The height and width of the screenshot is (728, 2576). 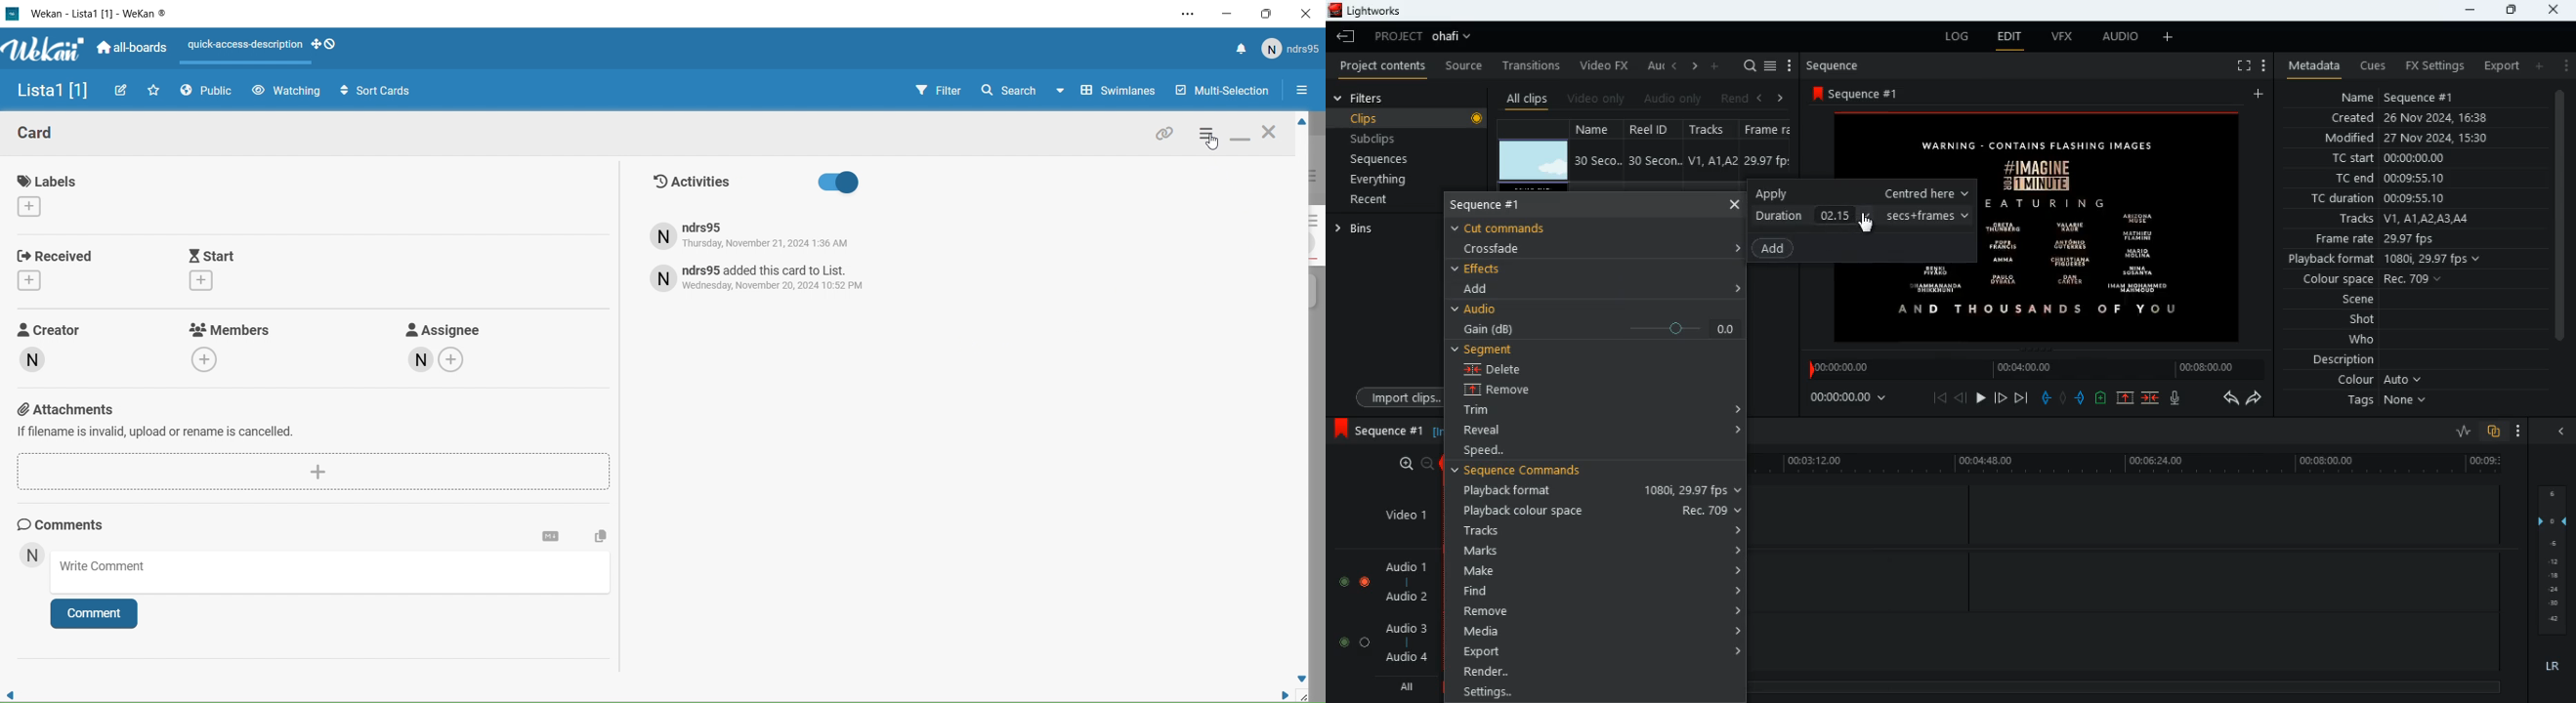 I want to click on List, so click(x=50, y=93).